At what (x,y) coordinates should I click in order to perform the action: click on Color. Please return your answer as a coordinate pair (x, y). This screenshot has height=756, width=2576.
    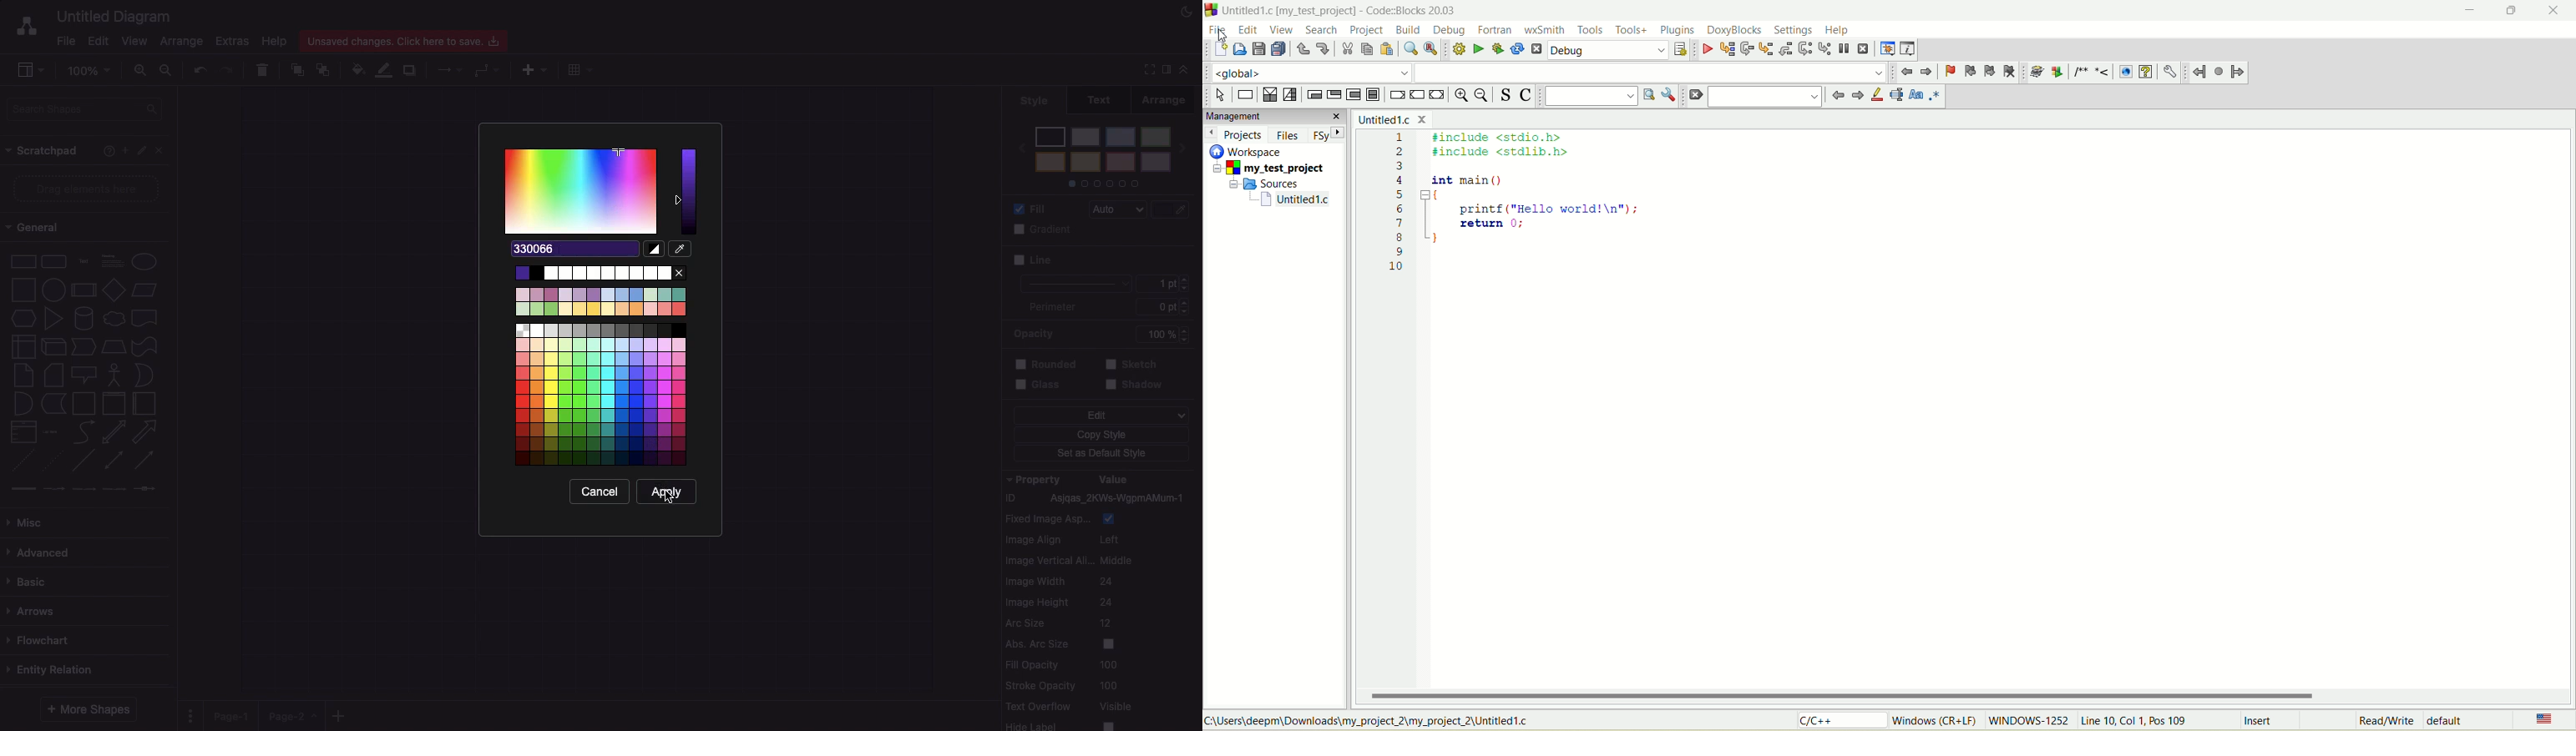
    Looking at the image, I should click on (1172, 260).